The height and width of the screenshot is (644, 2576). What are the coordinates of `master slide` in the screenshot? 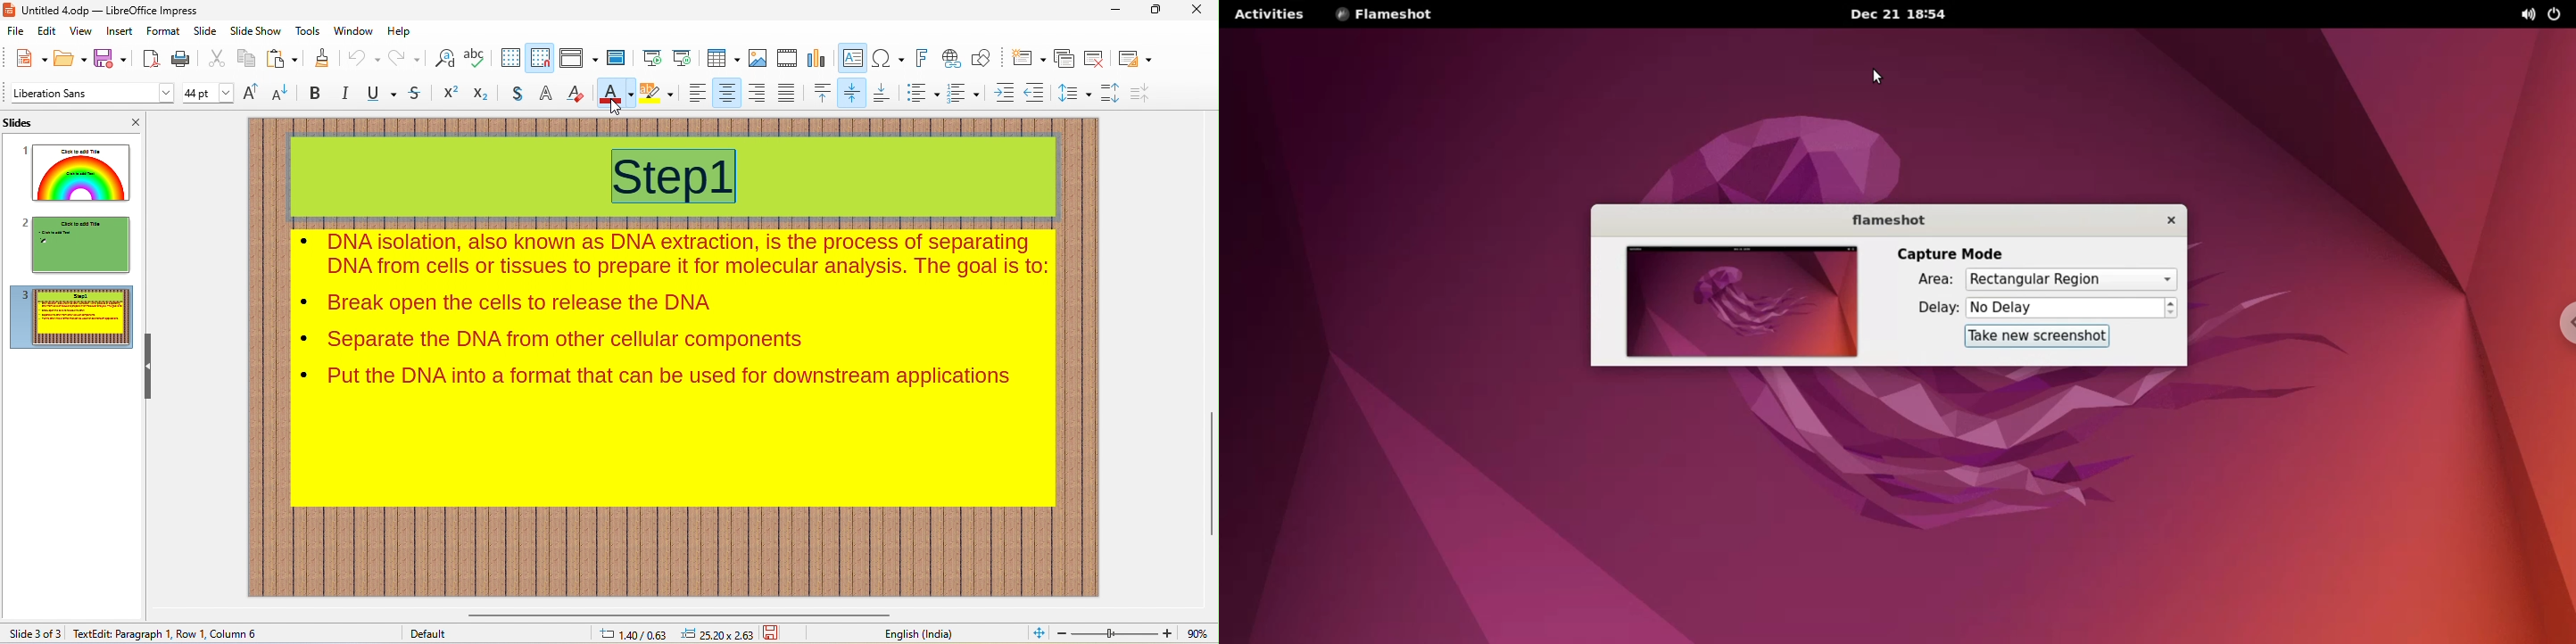 It's located at (617, 59).